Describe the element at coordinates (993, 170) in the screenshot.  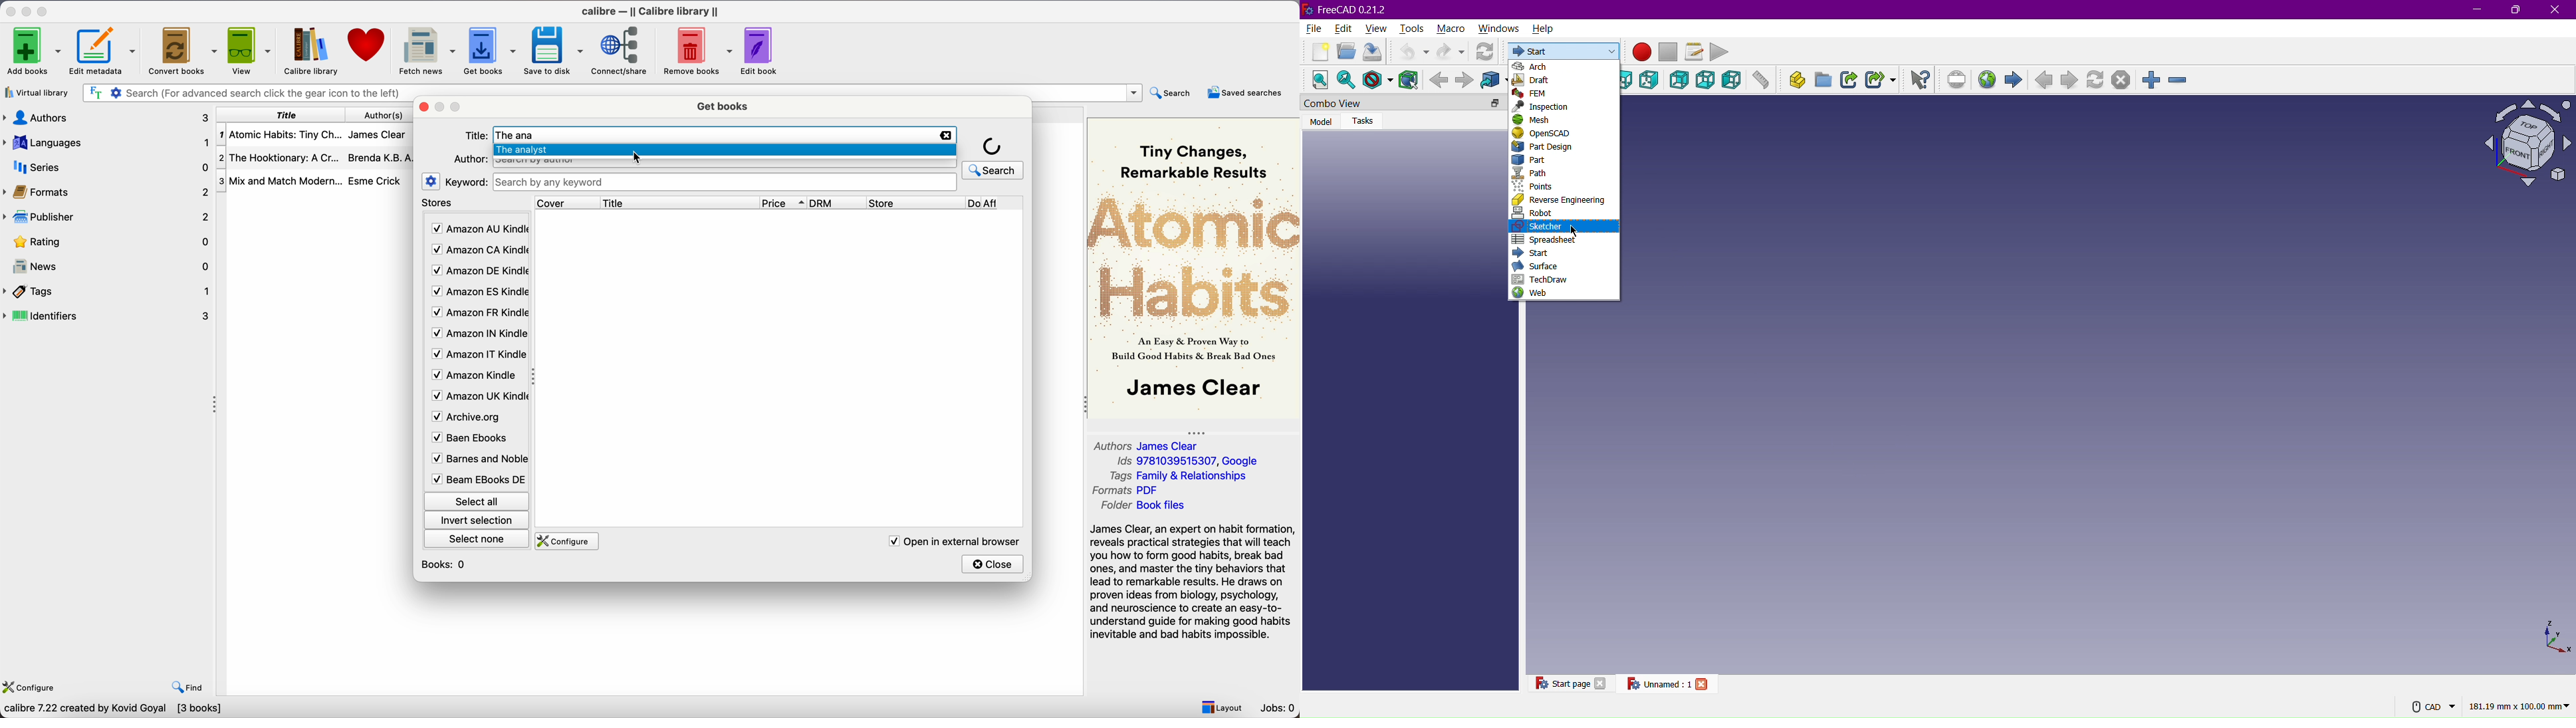
I see `search` at that location.